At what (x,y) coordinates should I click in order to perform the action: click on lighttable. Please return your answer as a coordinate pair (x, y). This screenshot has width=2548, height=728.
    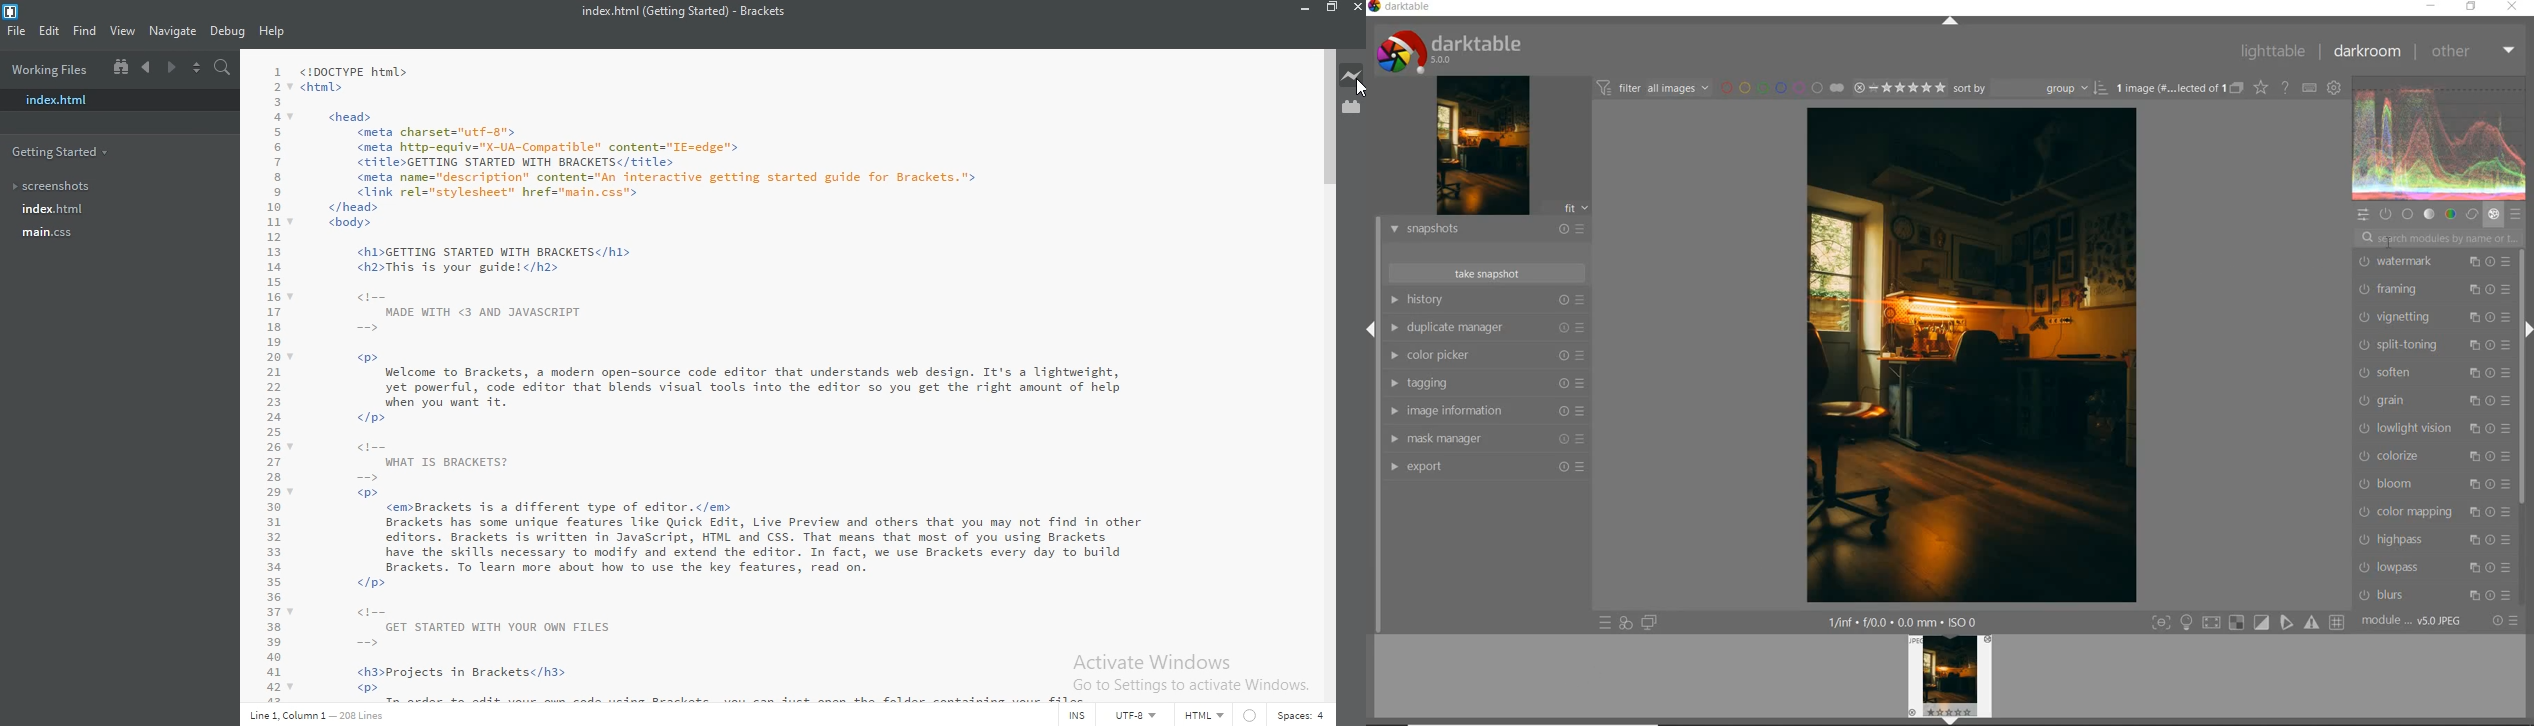
    Looking at the image, I should click on (2275, 51).